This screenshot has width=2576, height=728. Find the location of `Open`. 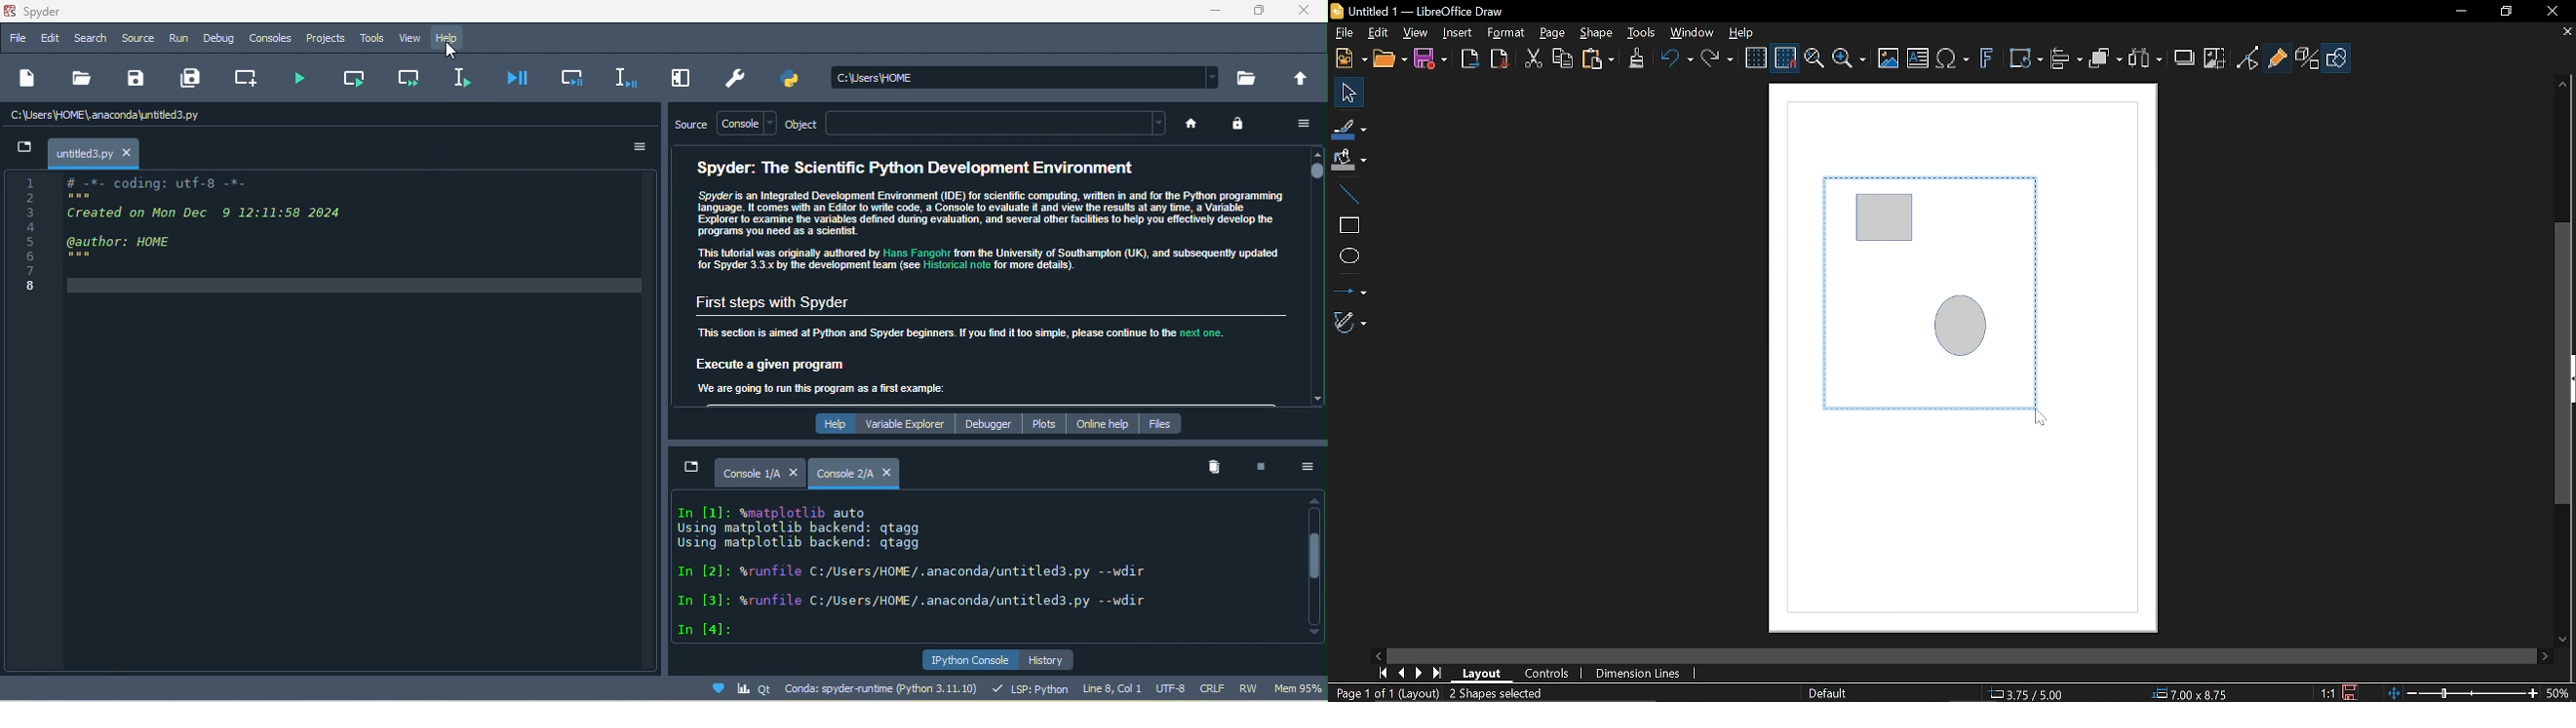

Open is located at coordinates (1389, 59).